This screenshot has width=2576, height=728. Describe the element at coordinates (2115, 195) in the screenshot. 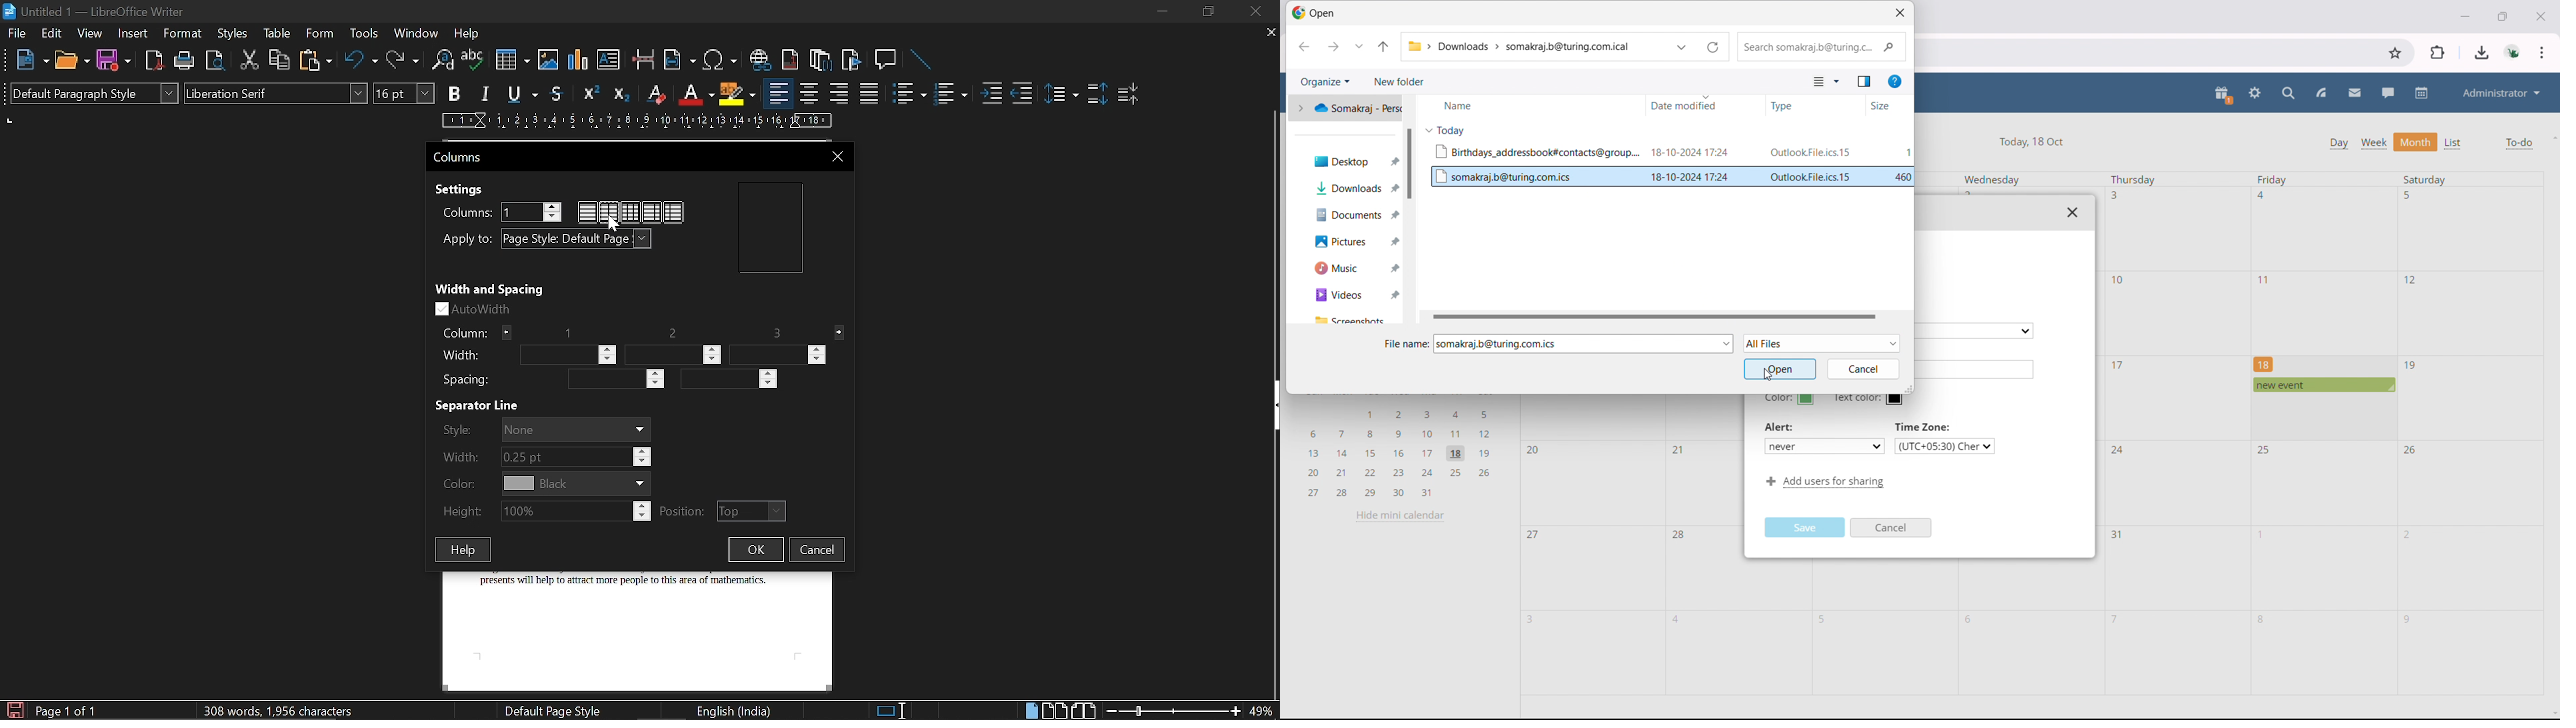

I see `3` at that location.